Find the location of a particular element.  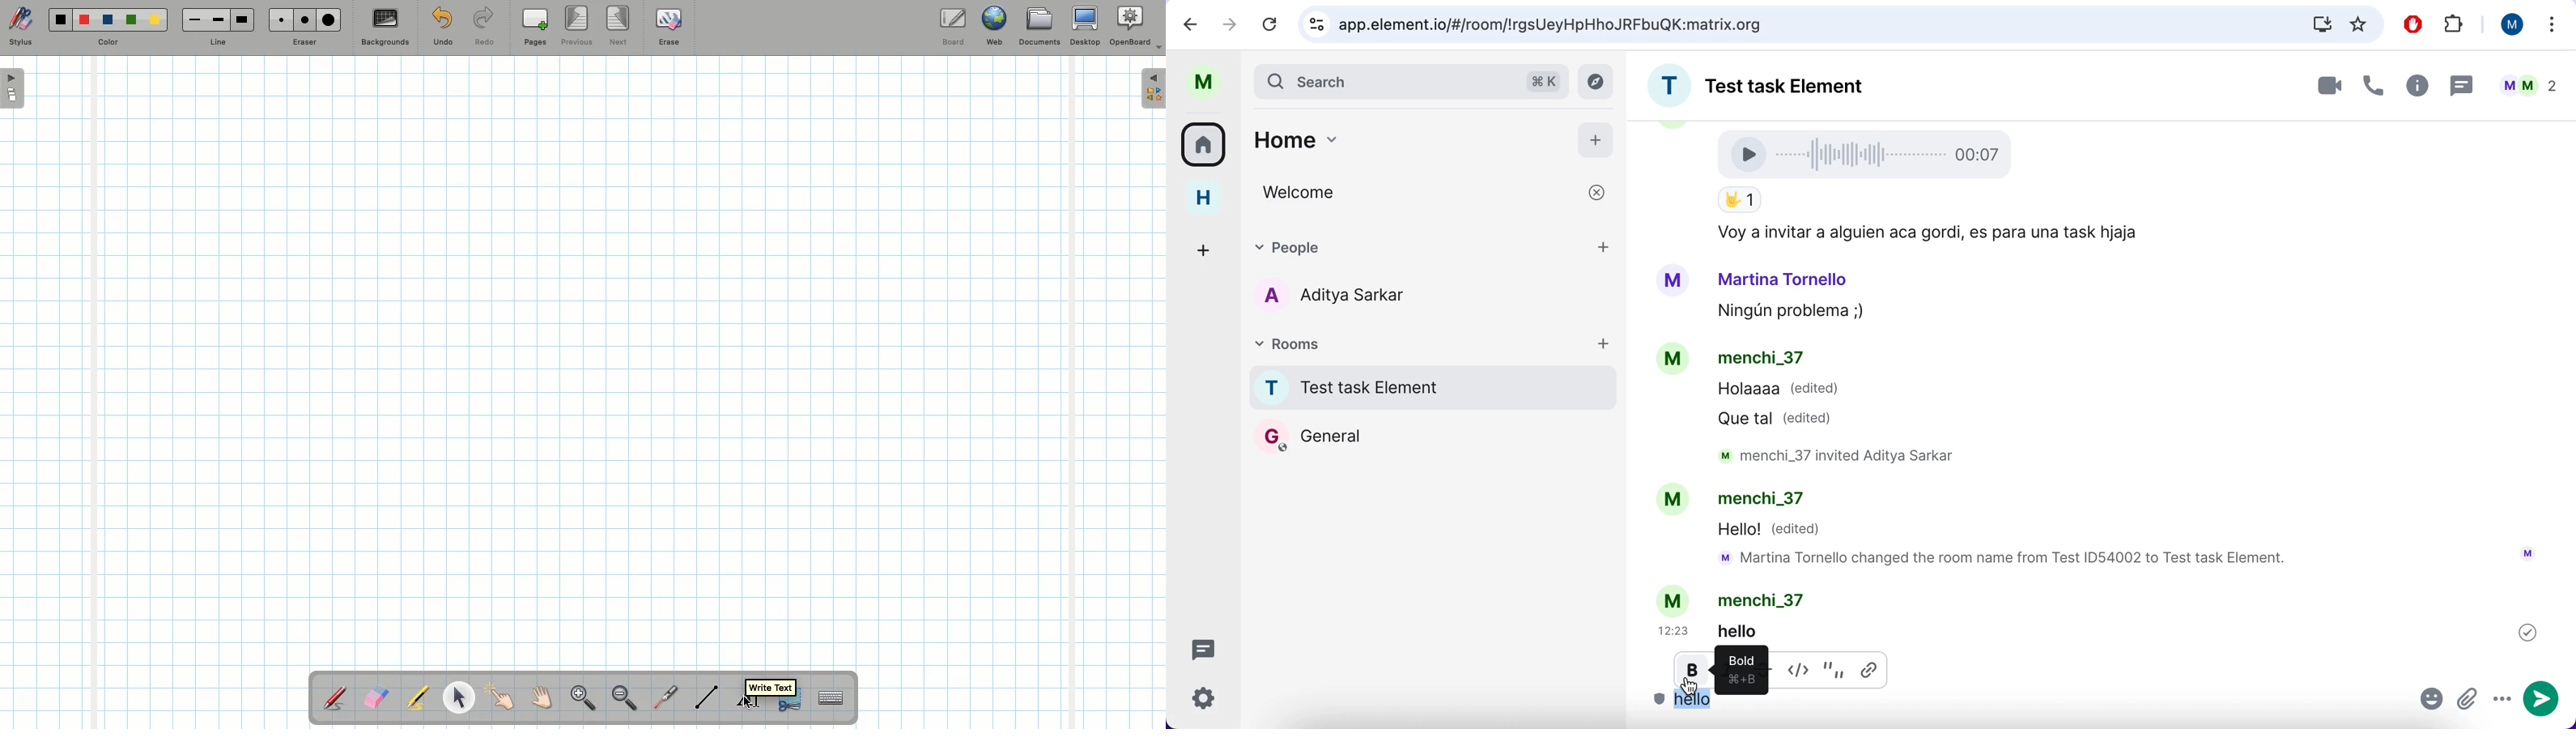

Eraser is located at coordinates (376, 699).